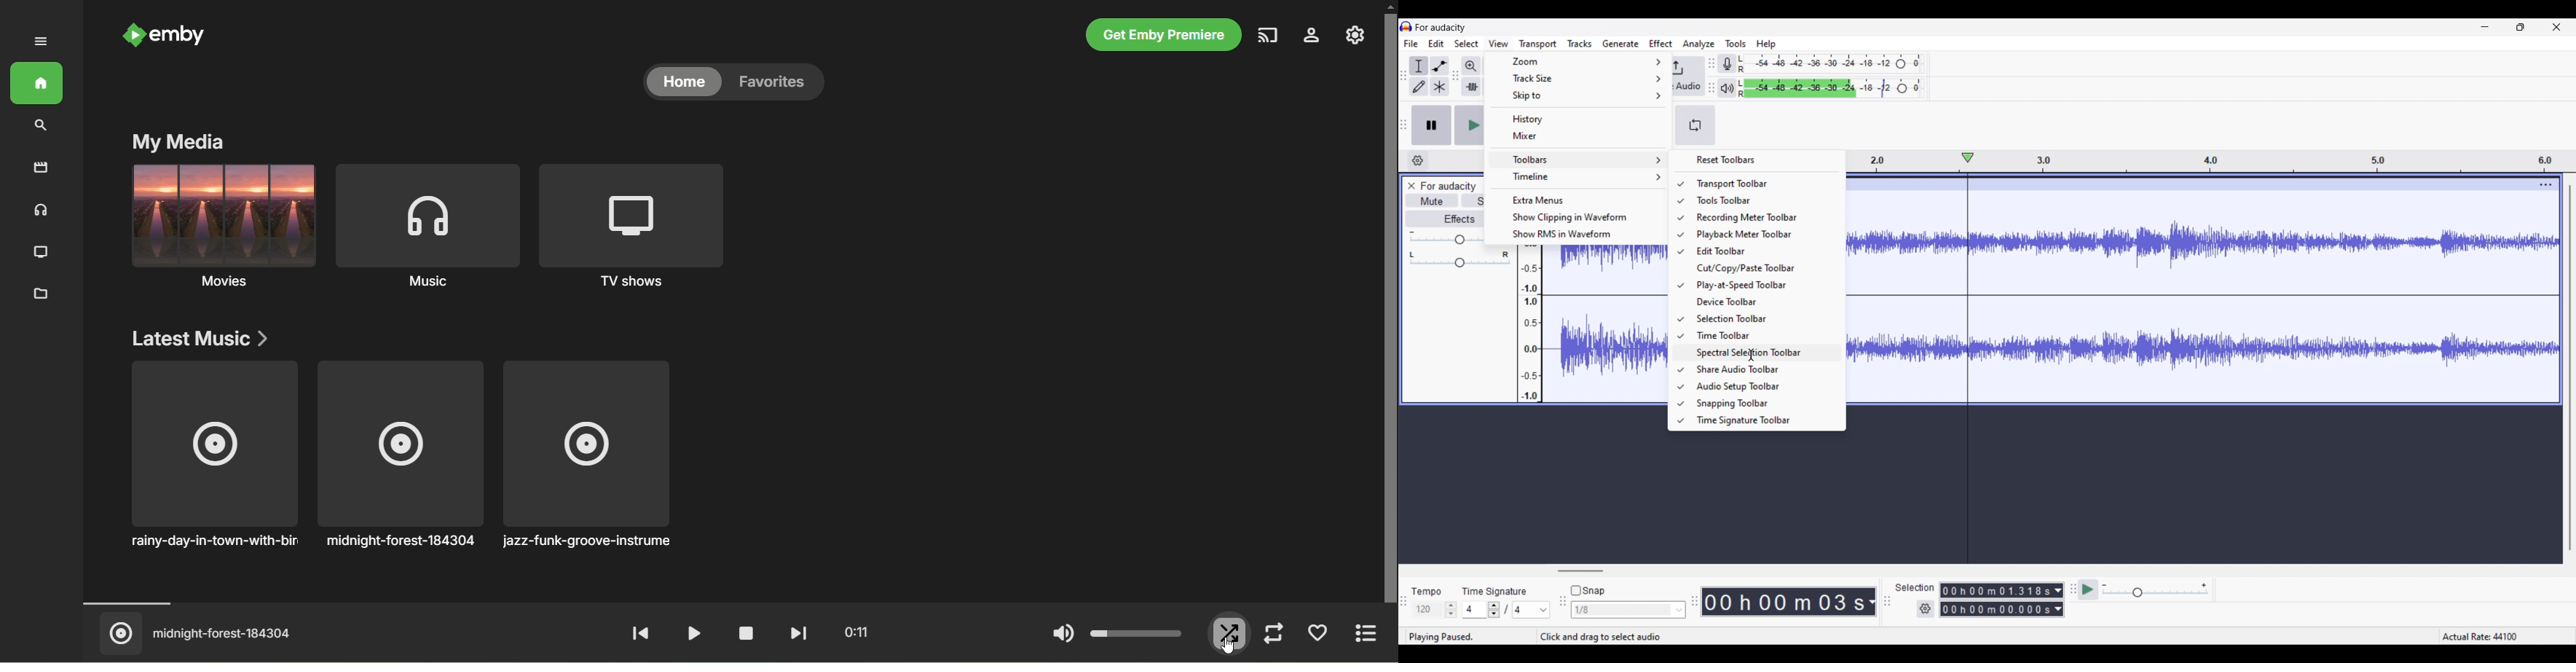 The image size is (2576, 672). I want to click on Select menu, so click(1466, 44).